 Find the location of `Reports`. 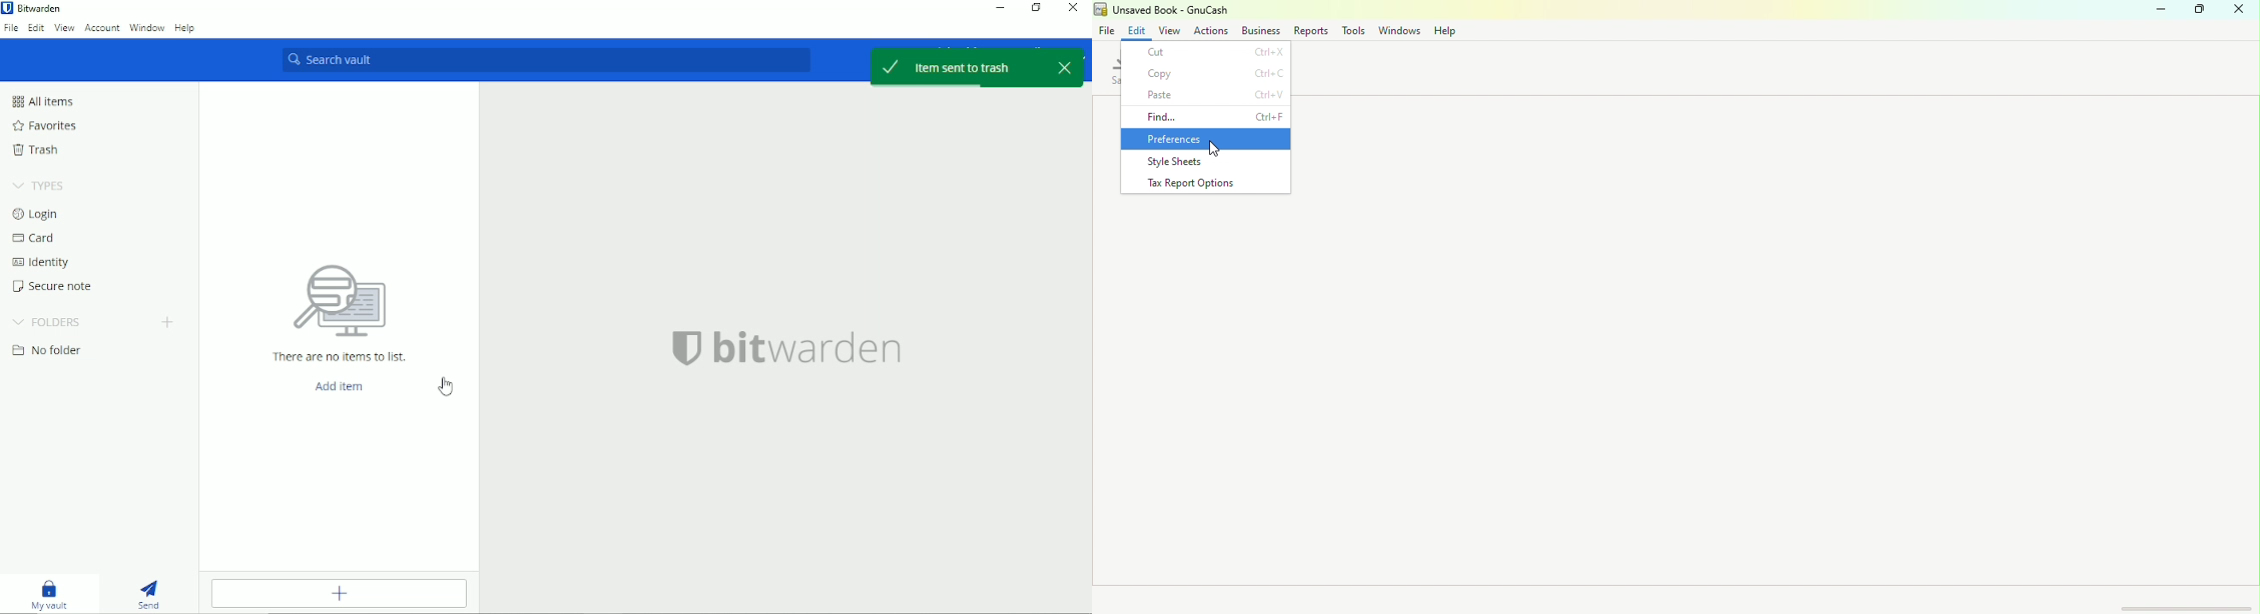

Reports is located at coordinates (1309, 30).